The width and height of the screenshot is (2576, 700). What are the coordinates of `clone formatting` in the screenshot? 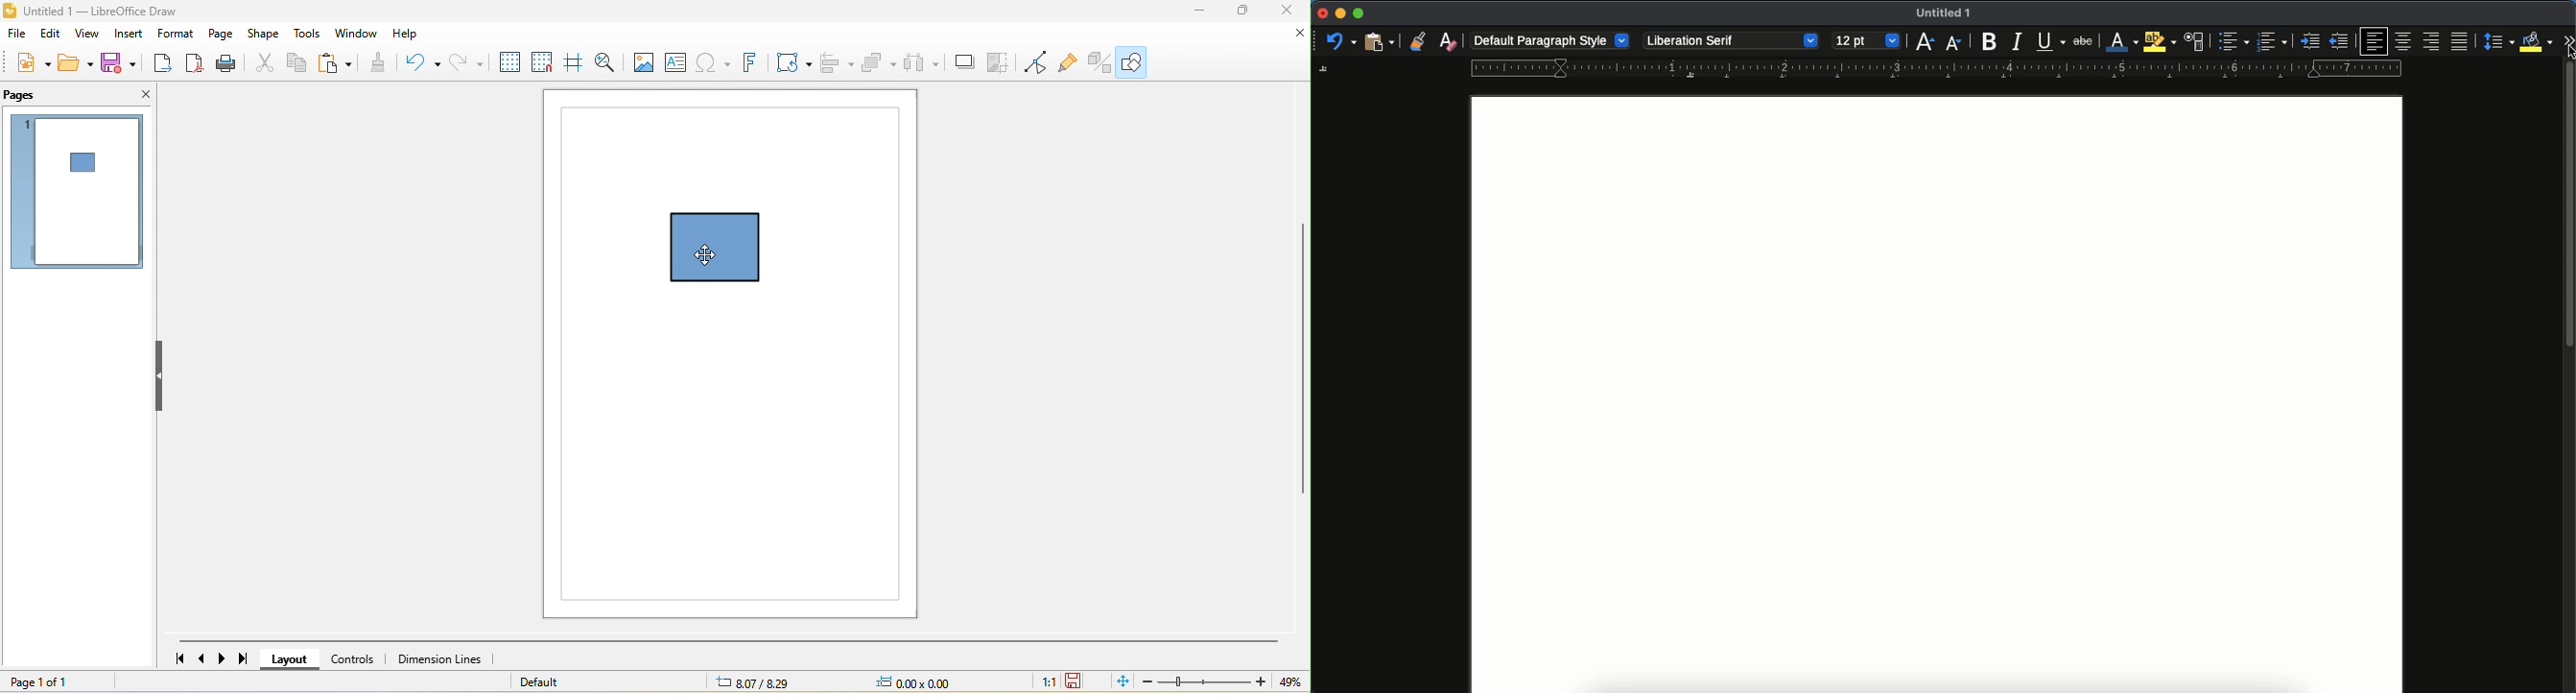 It's located at (1417, 41).